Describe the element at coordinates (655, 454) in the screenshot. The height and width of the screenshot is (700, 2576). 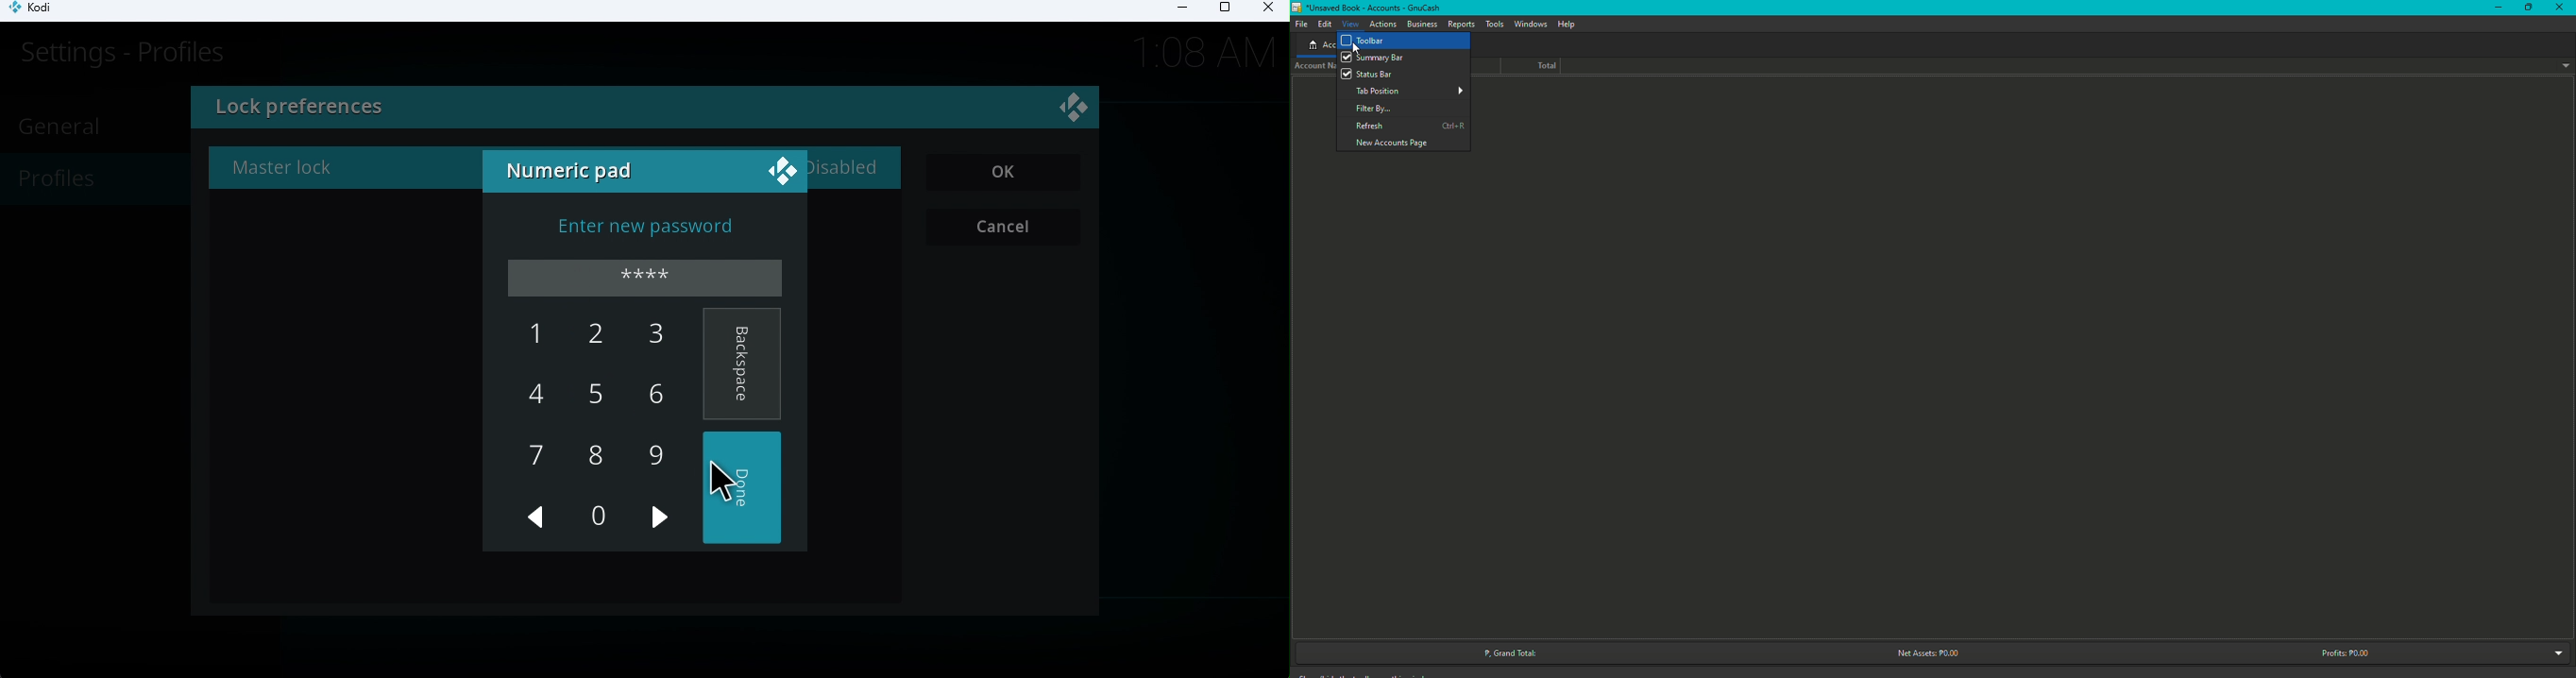
I see `9` at that location.